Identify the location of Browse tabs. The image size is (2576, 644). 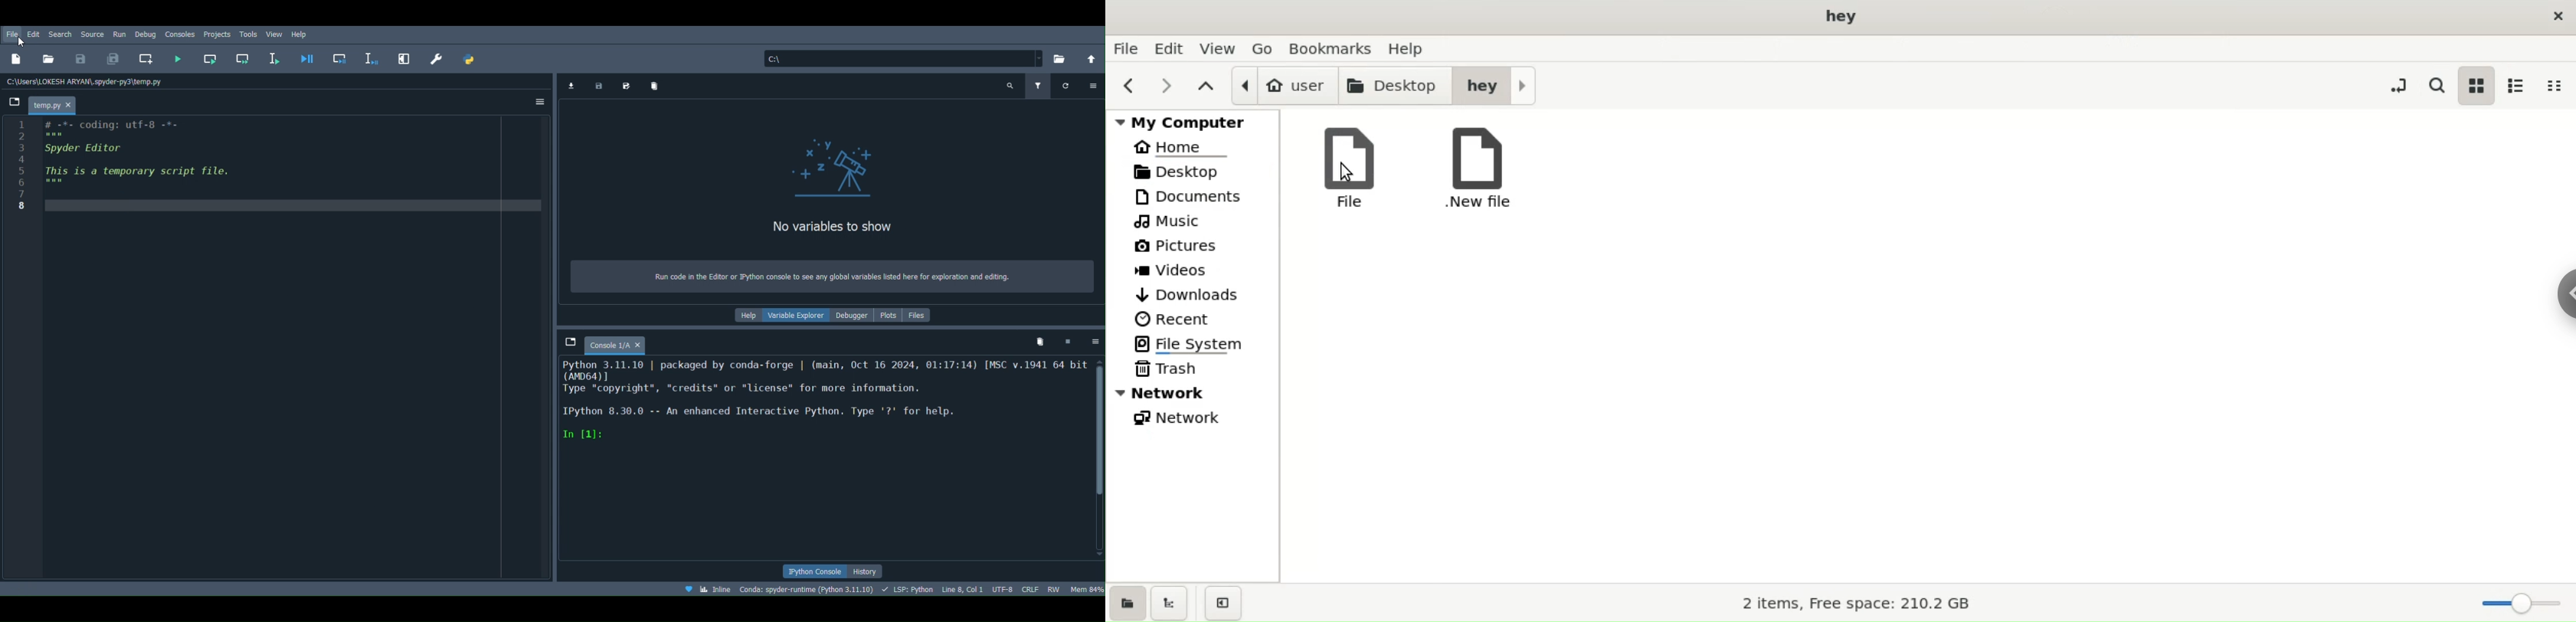
(569, 339).